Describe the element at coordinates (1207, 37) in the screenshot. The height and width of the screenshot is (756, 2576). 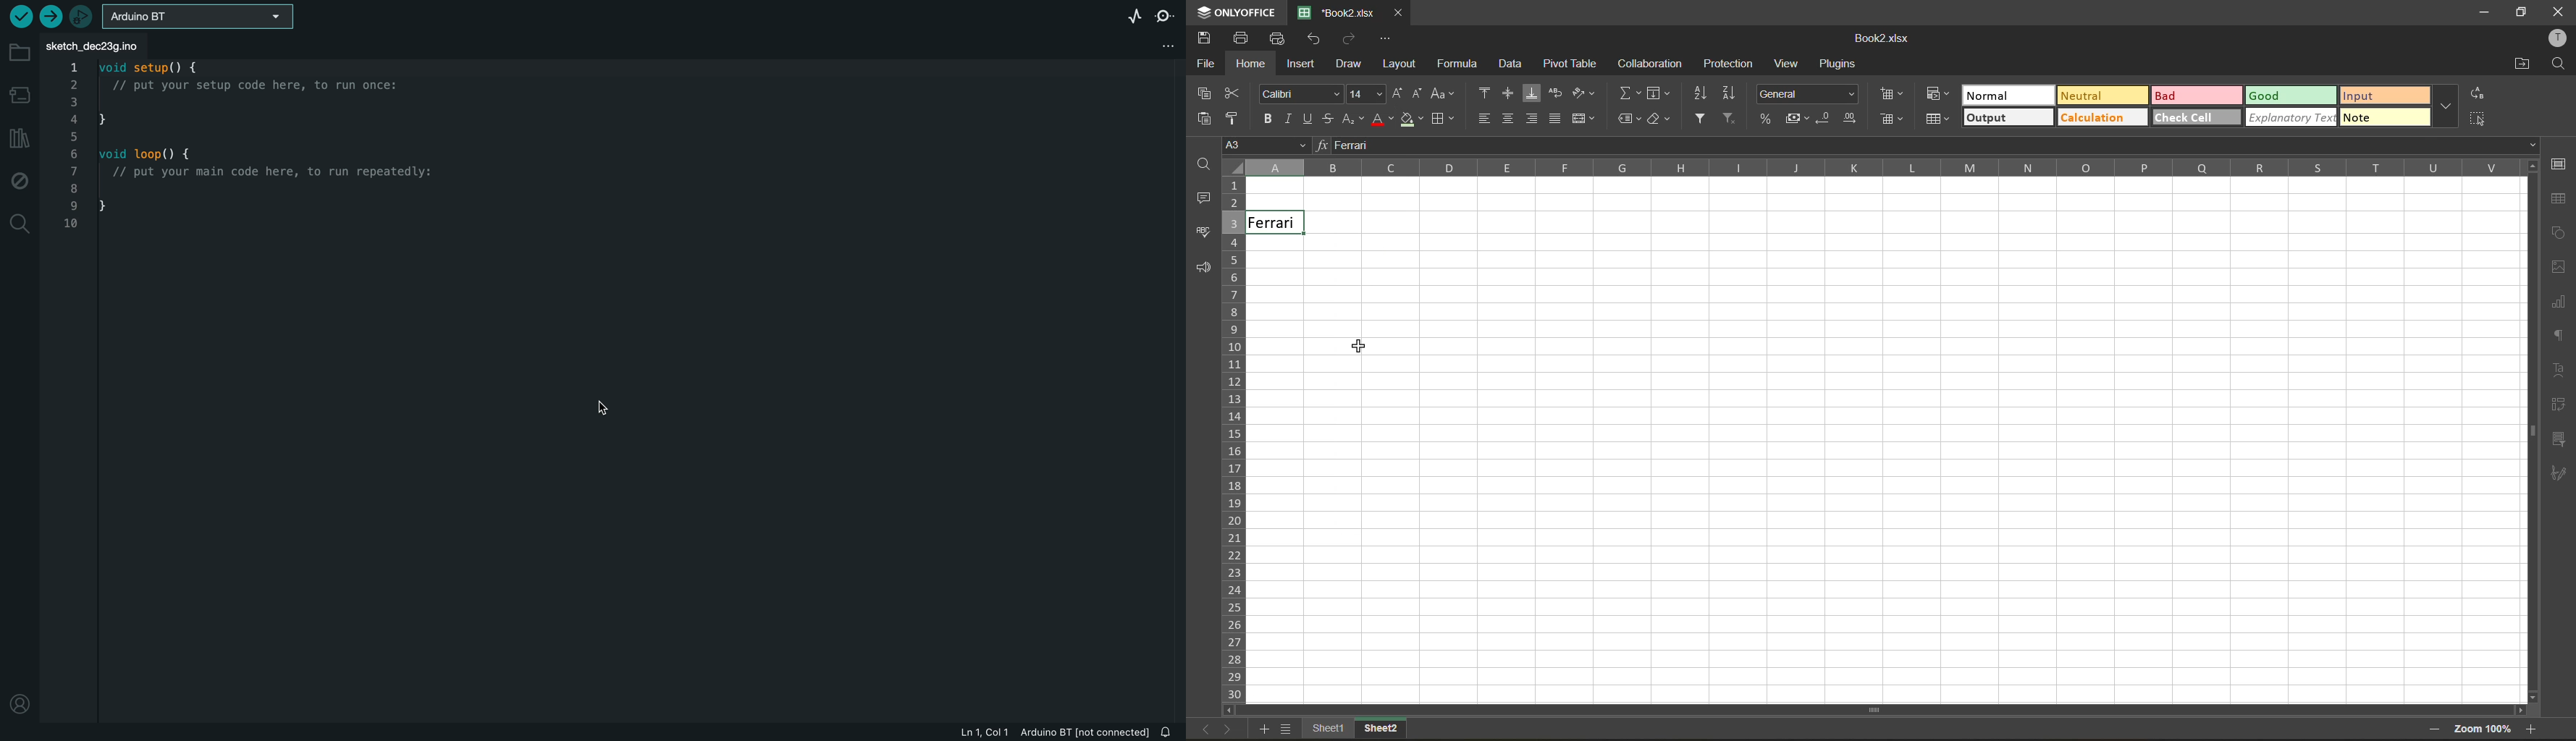
I see `save` at that location.